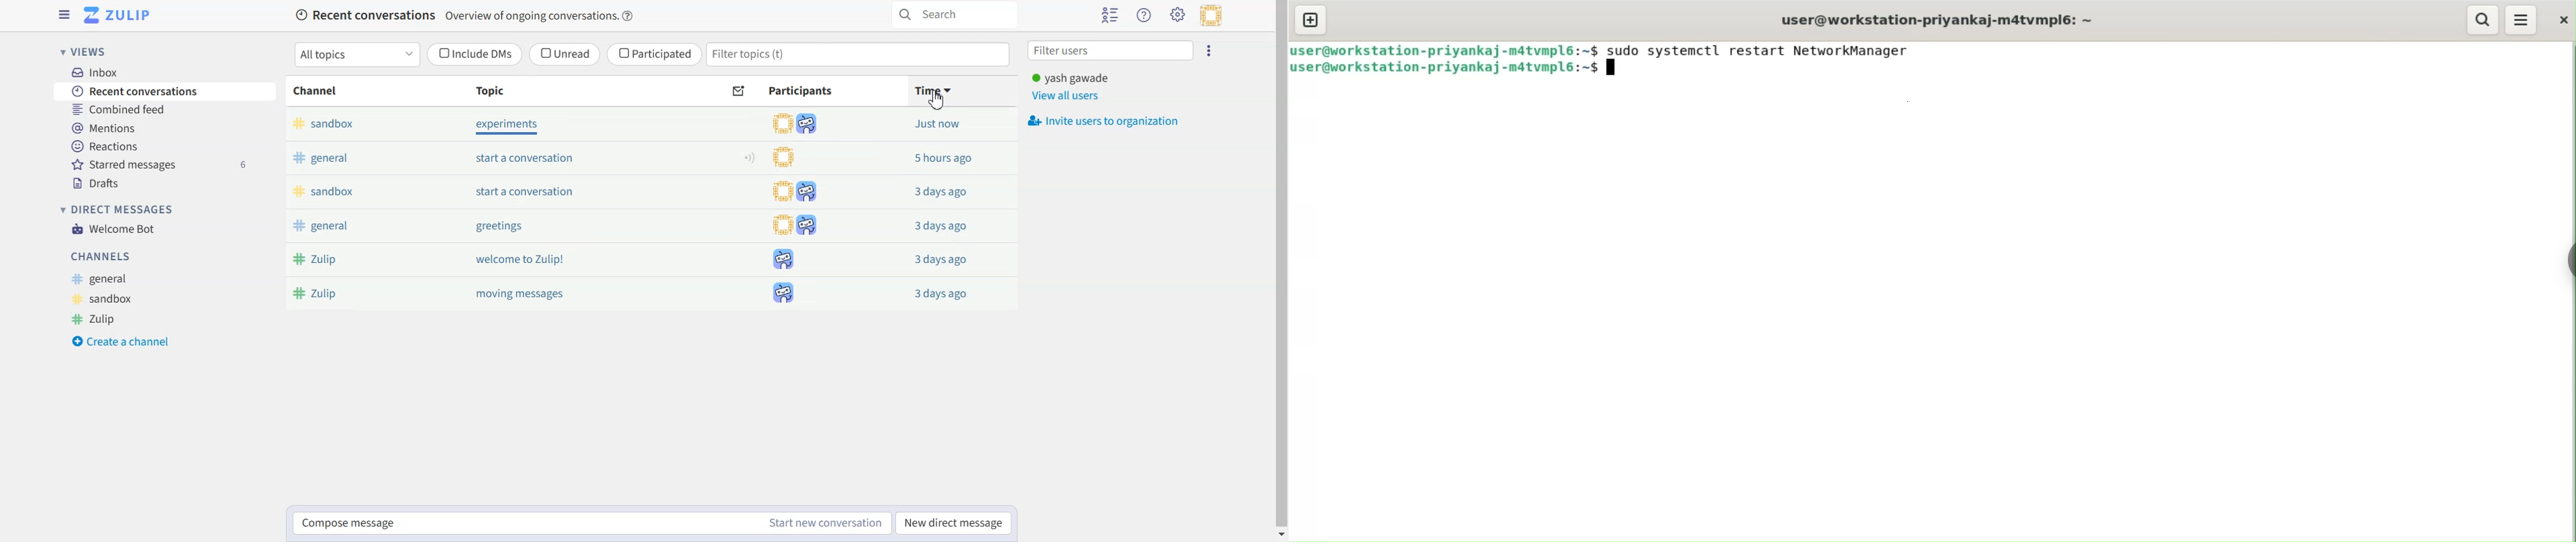 The width and height of the screenshot is (2576, 560). Describe the element at coordinates (794, 292) in the screenshot. I see `participants` at that location.